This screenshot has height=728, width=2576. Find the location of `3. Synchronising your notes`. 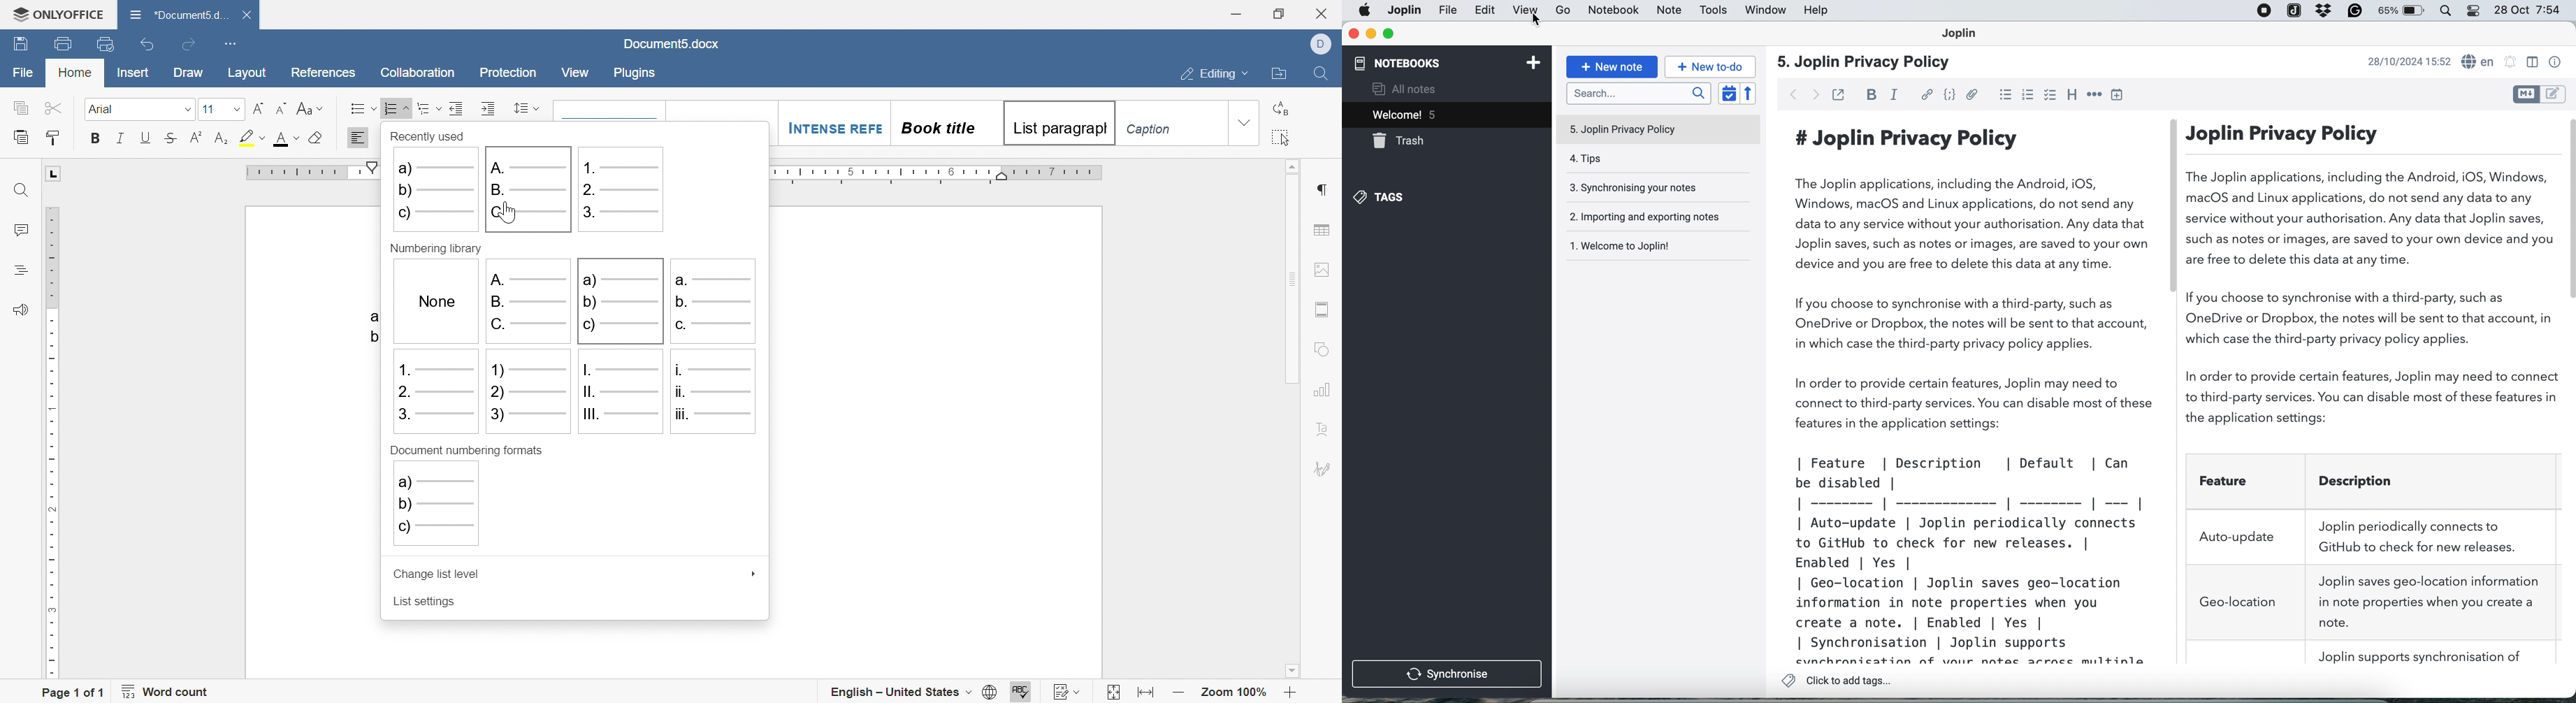

3. Synchronising your notes is located at coordinates (1654, 189).